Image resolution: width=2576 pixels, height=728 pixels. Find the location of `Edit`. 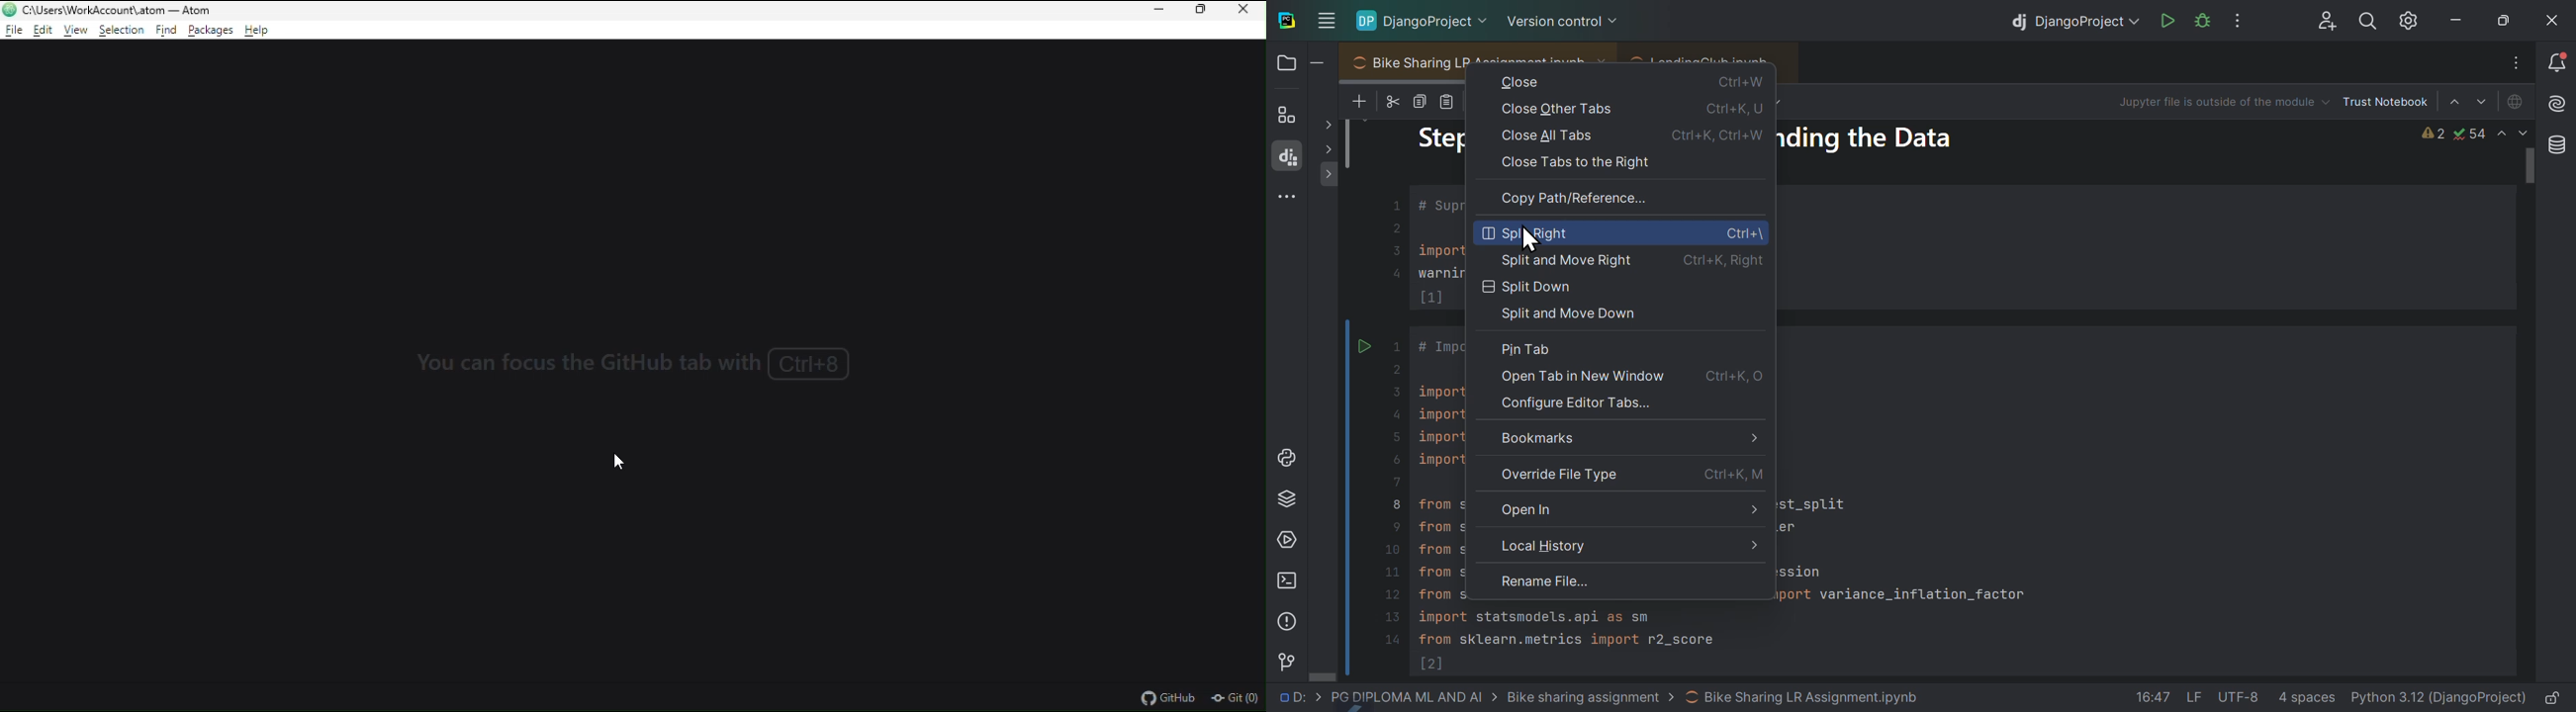

Edit is located at coordinates (44, 31).